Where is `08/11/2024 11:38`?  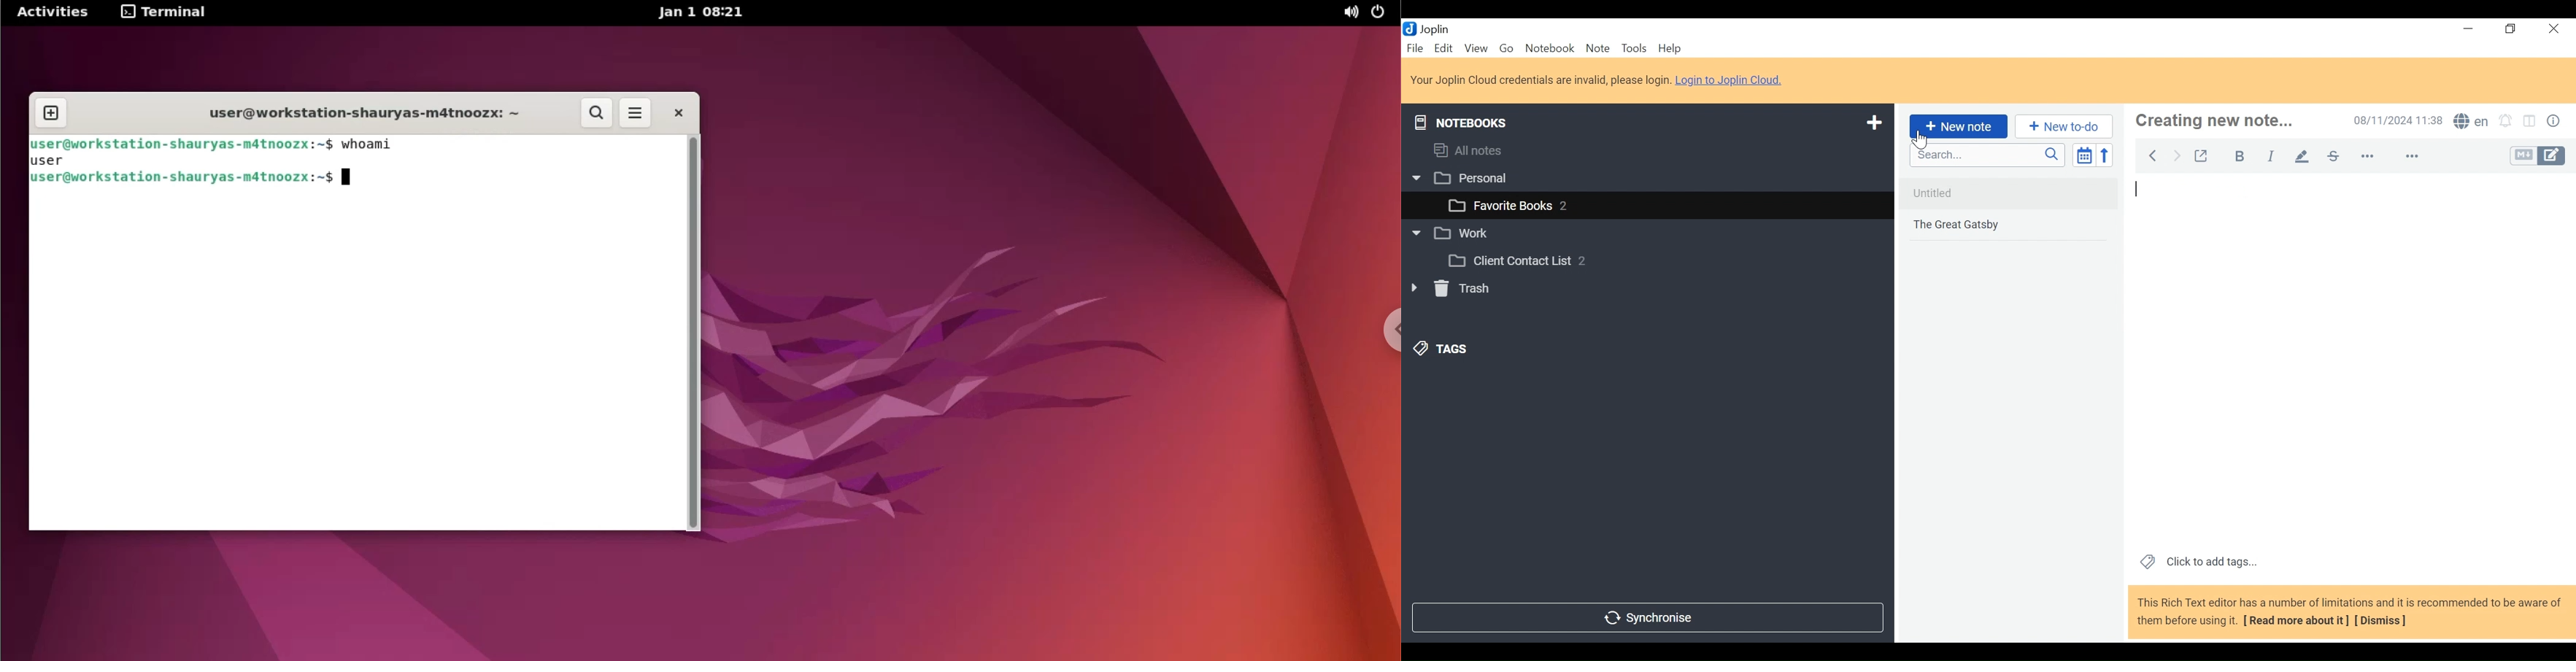
08/11/2024 11:38 is located at coordinates (2397, 121).